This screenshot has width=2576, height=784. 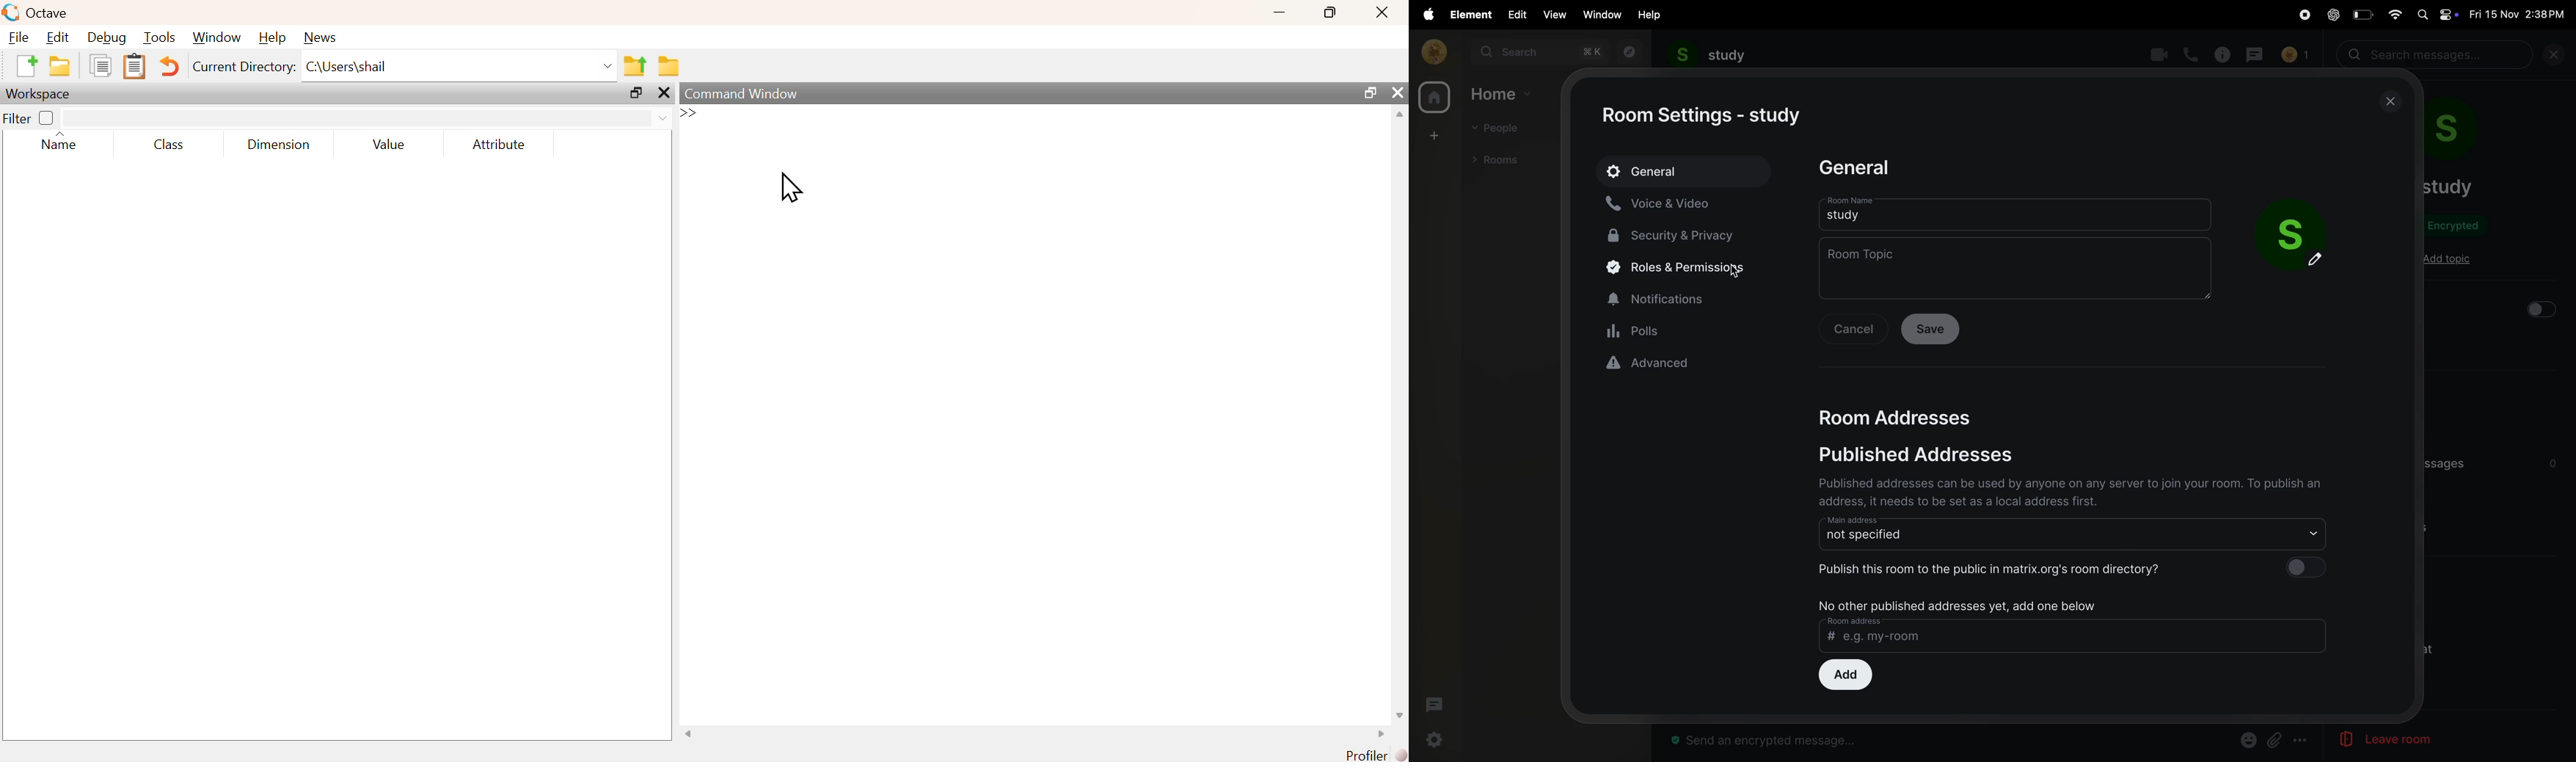 What do you see at coordinates (1650, 14) in the screenshot?
I see `help` at bounding box center [1650, 14].